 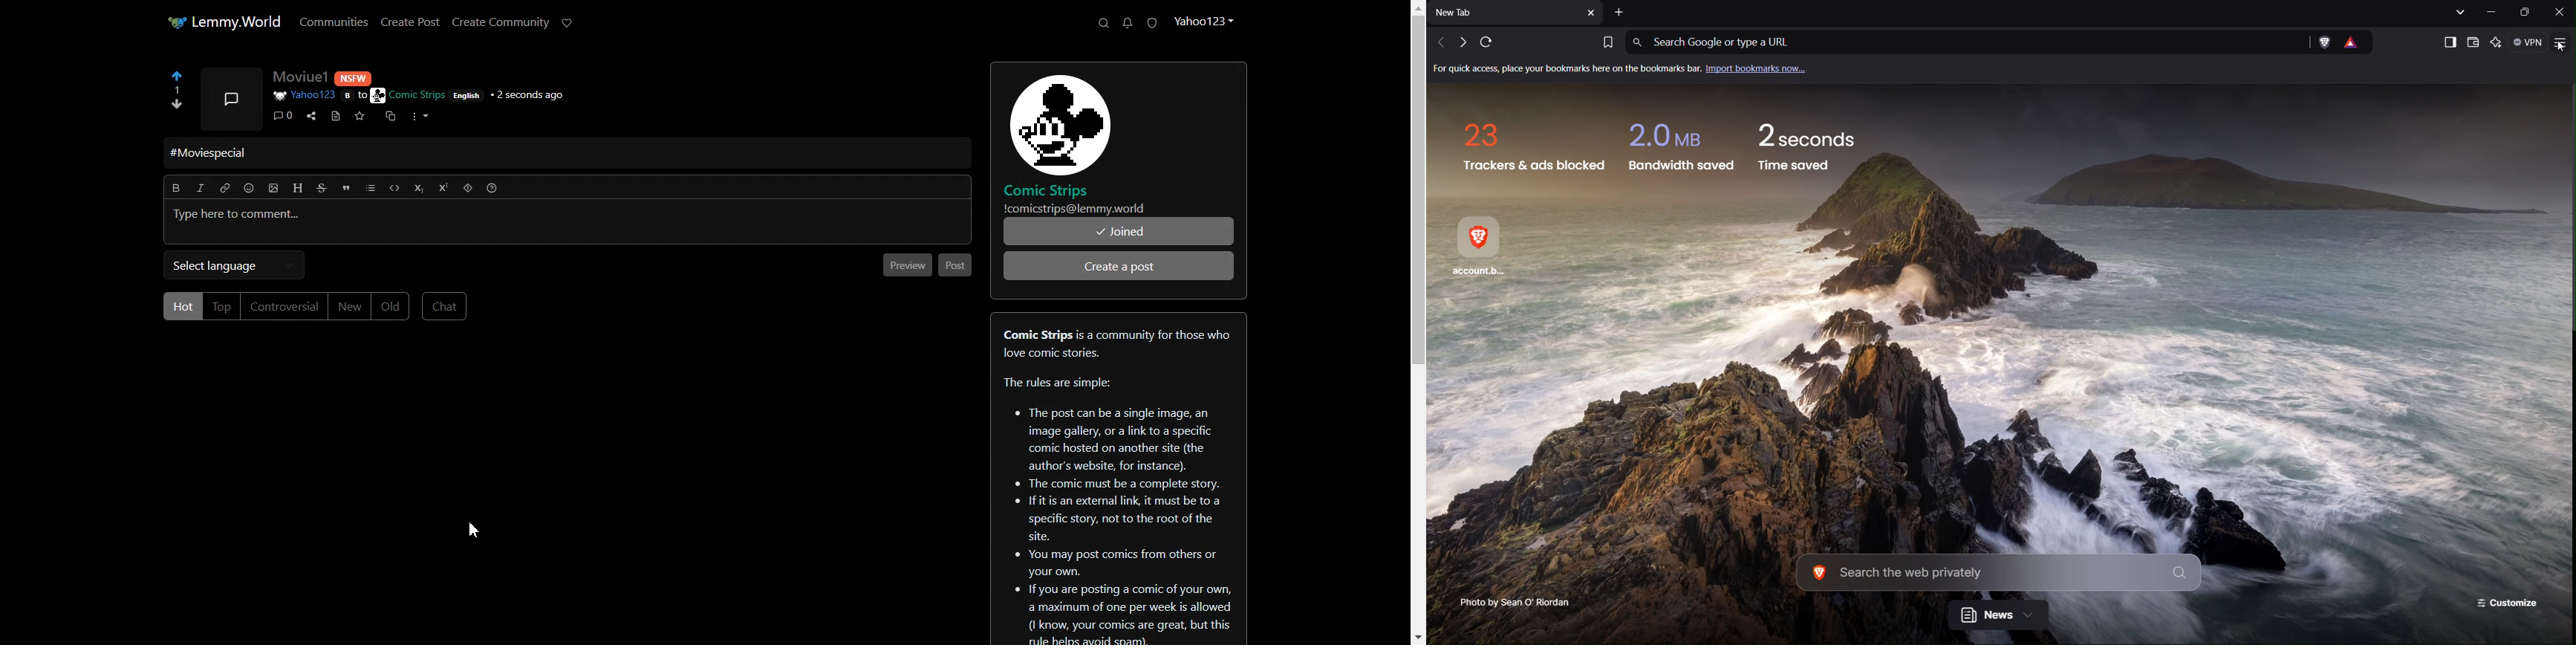 I want to click on Search, so click(x=1102, y=23).